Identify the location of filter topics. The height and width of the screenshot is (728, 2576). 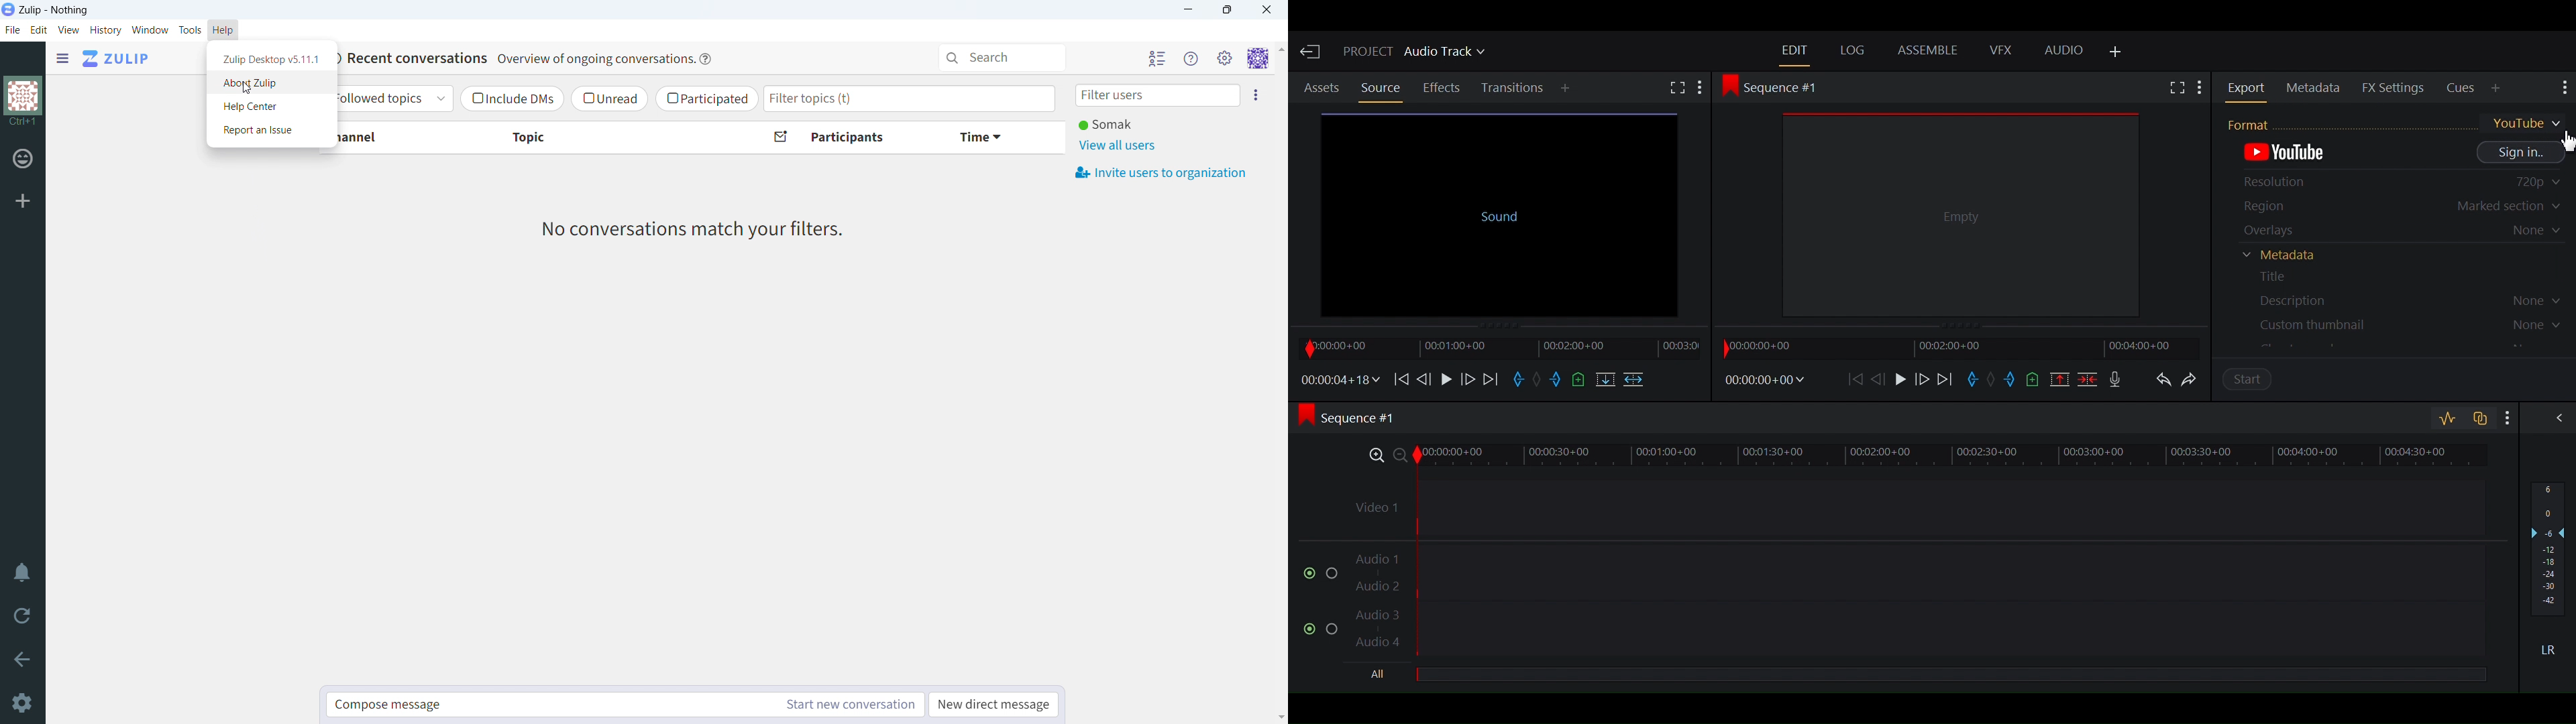
(909, 98).